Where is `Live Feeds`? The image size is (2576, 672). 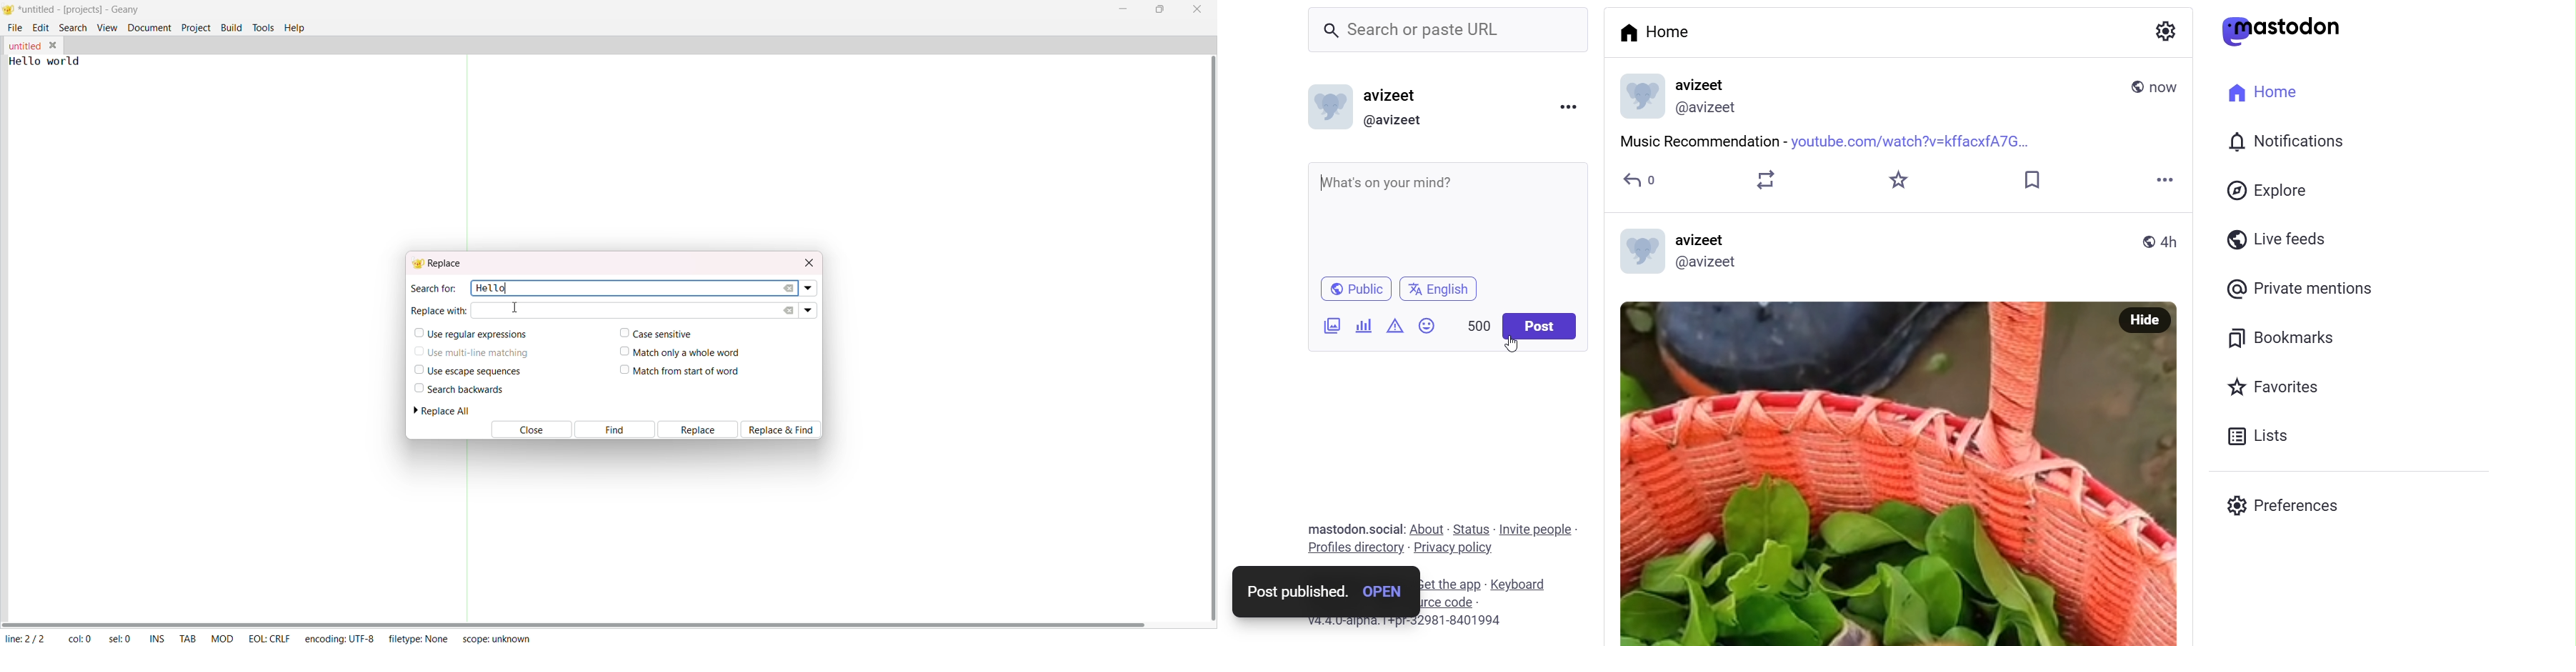 Live Feeds is located at coordinates (2276, 239).